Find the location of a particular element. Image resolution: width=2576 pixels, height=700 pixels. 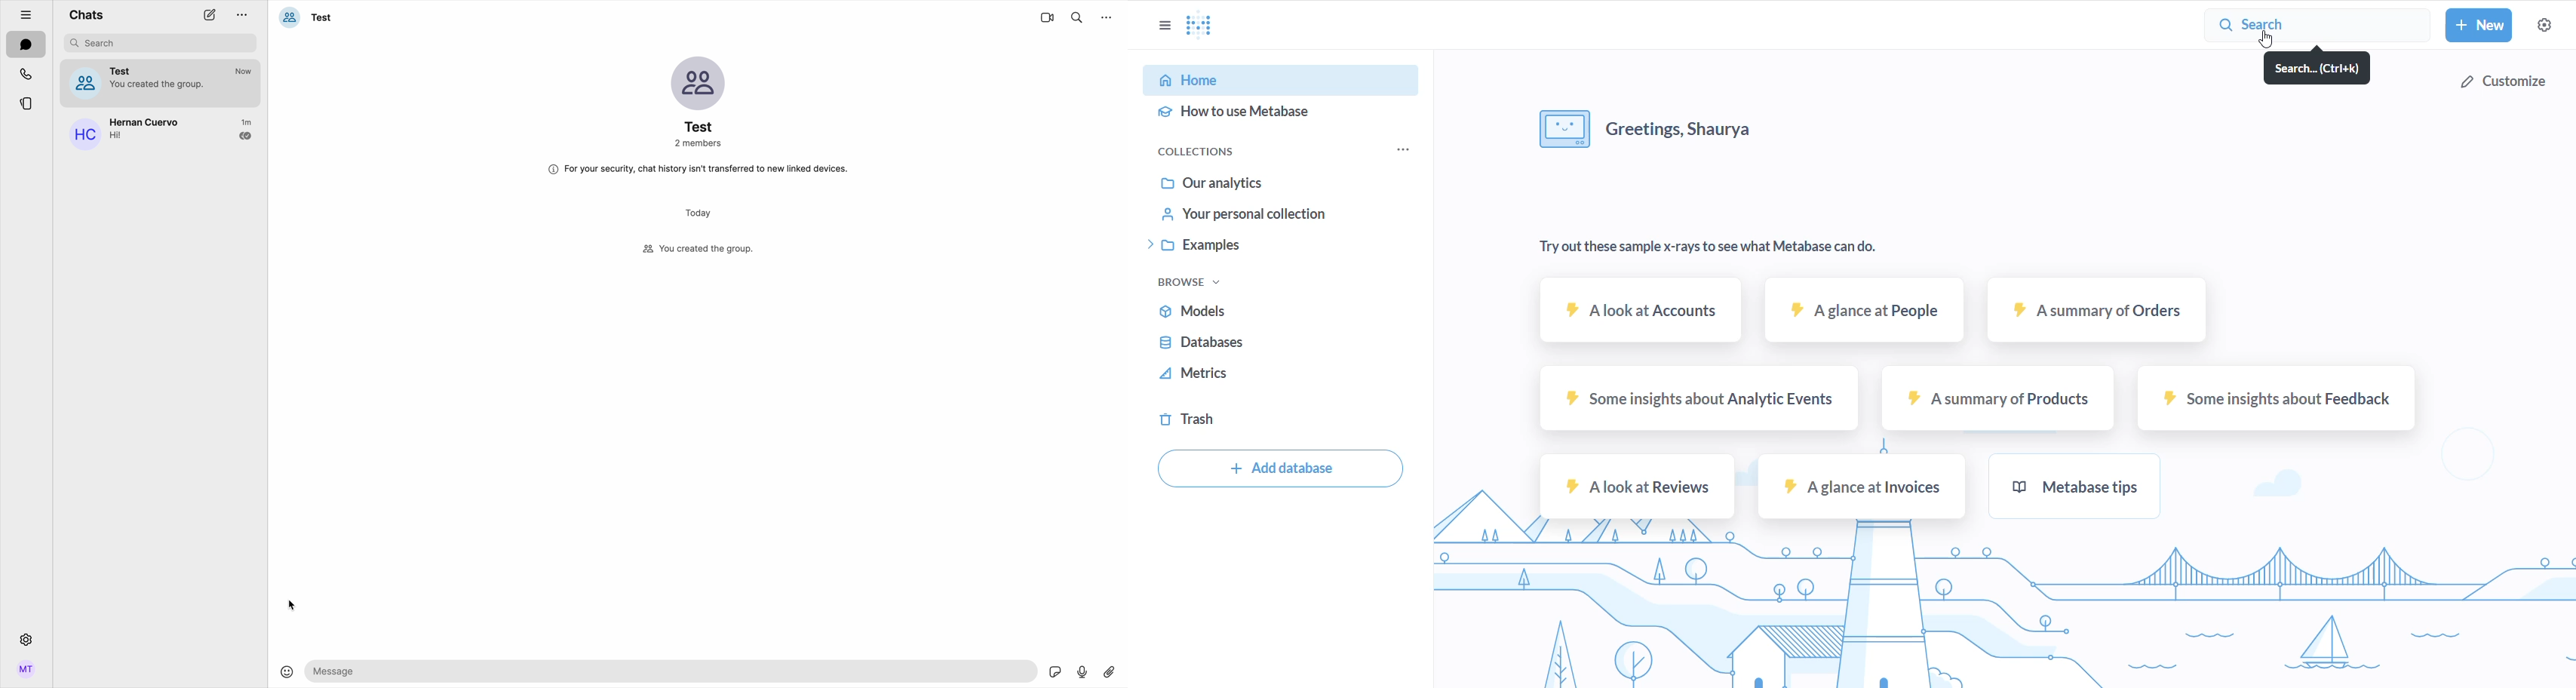

create options is located at coordinates (211, 15).